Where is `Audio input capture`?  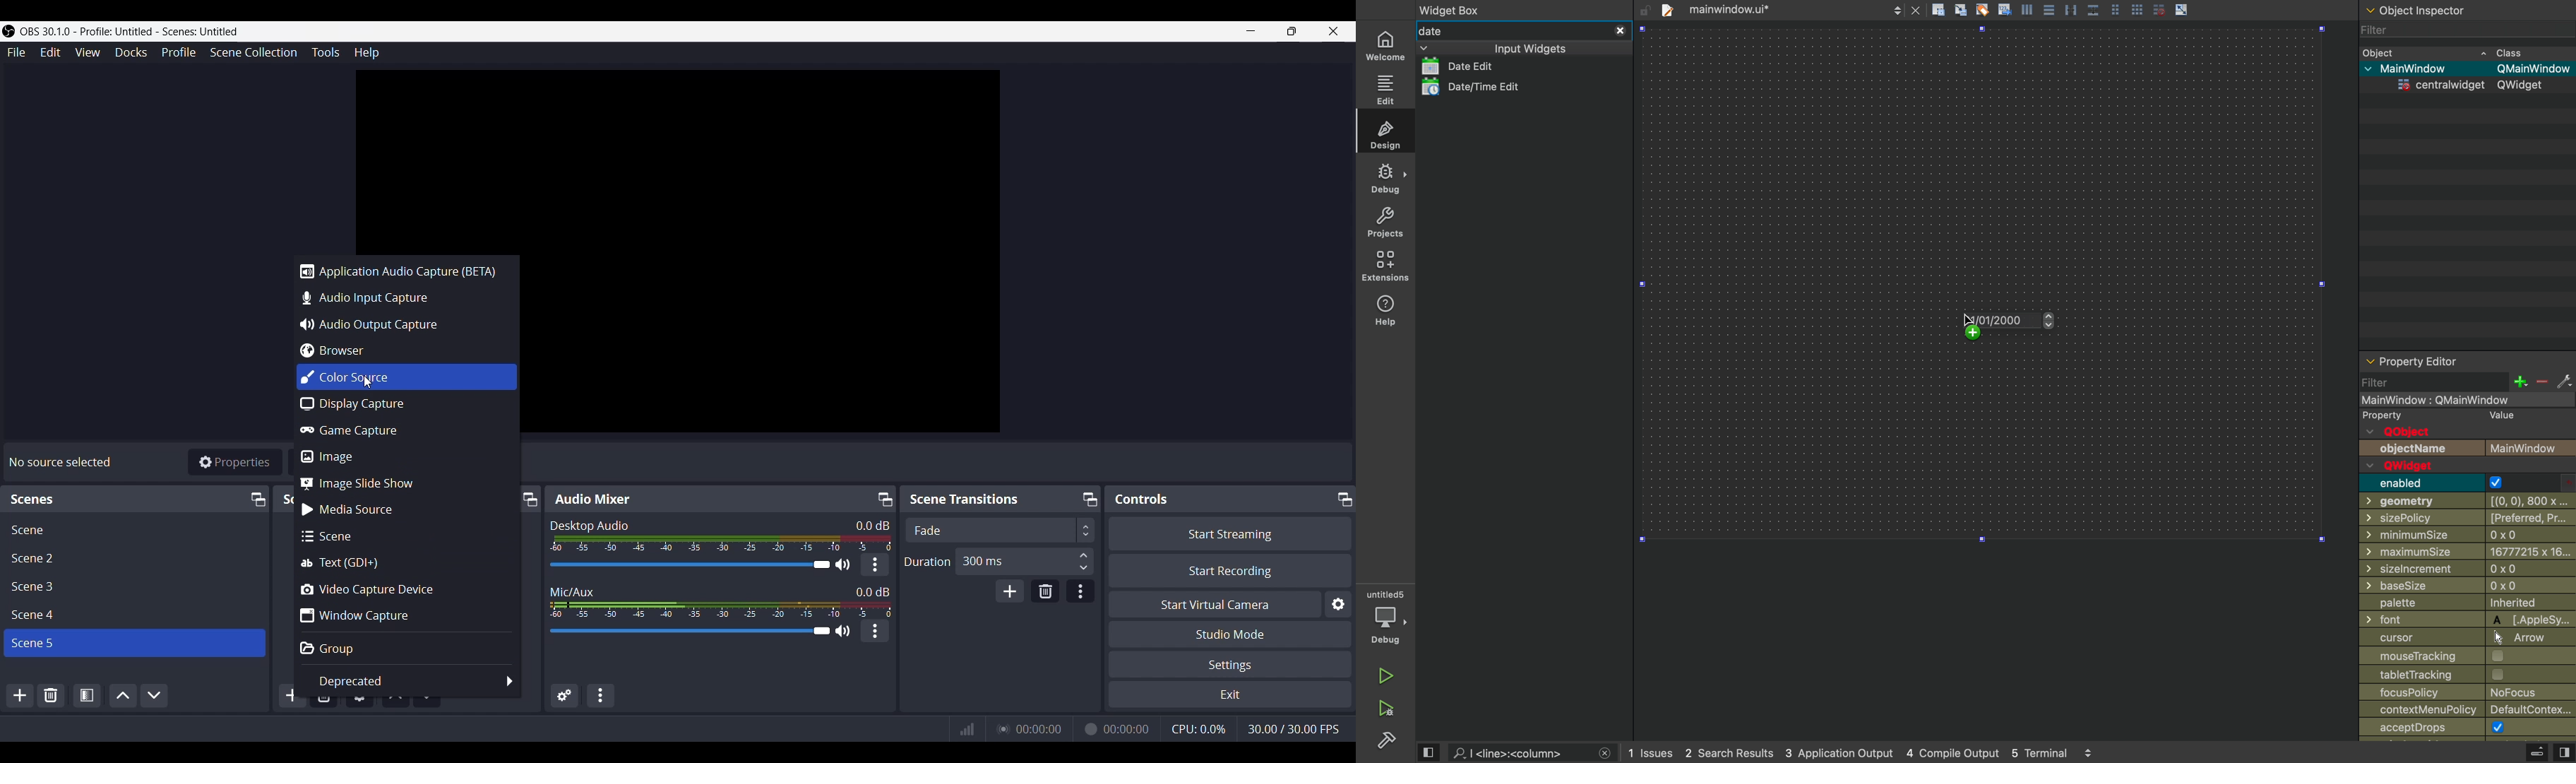
Audio input capture is located at coordinates (402, 298).